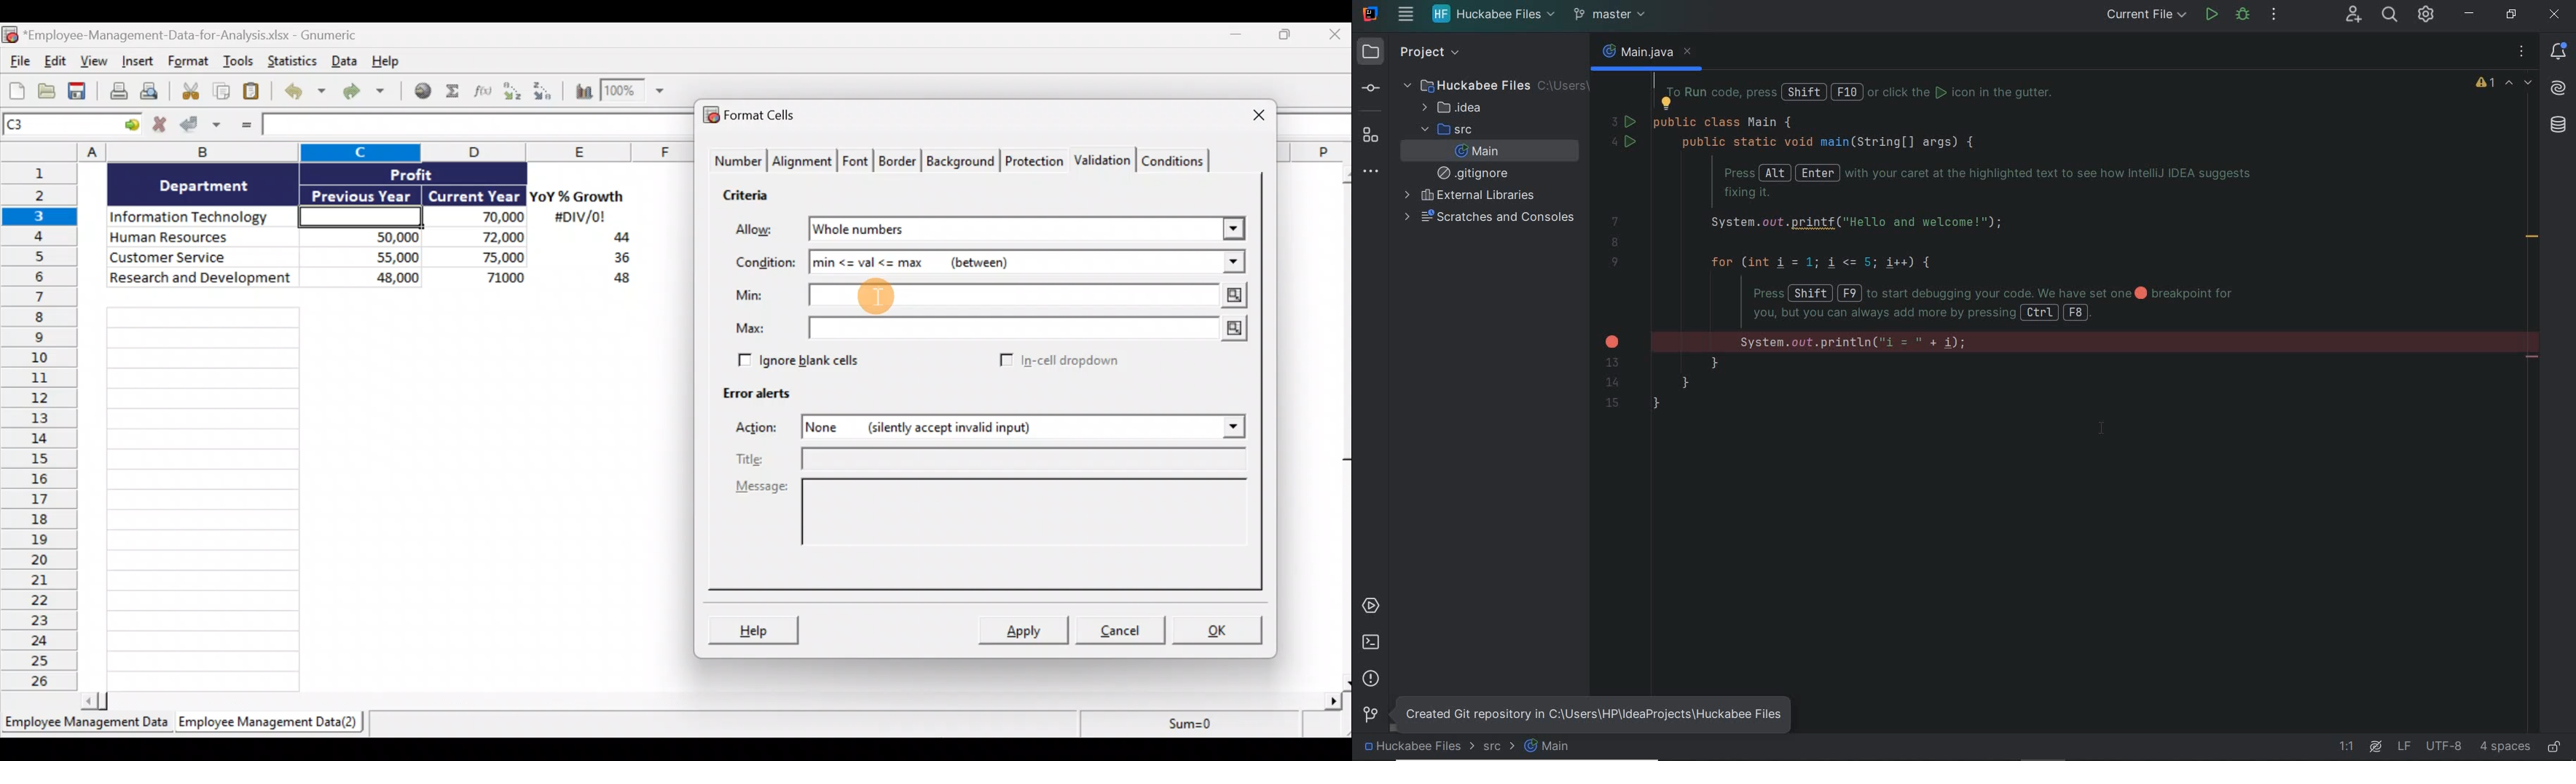 The width and height of the screenshot is (2576, 784). I want to click on min <= val <= max (between), so click(1008, 265).